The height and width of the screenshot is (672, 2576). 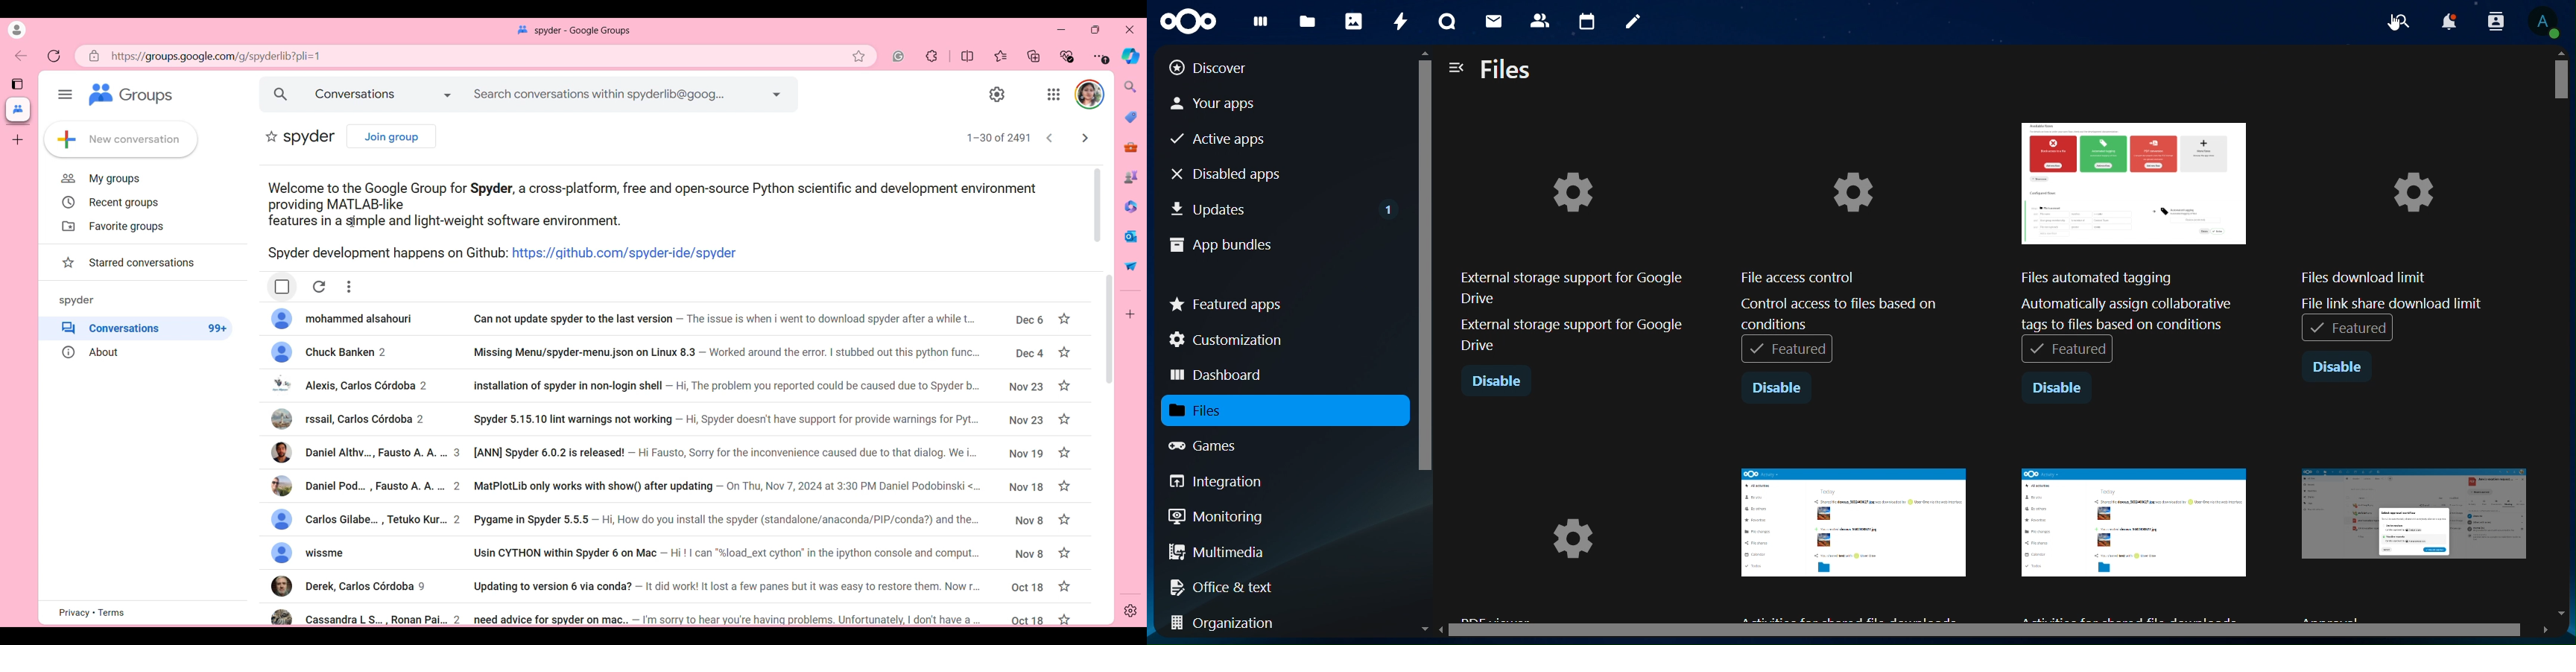 What do you see at coordinates (1090, 94) in the screenshot?
I see `Current account` at bounding box center [1090, 94].